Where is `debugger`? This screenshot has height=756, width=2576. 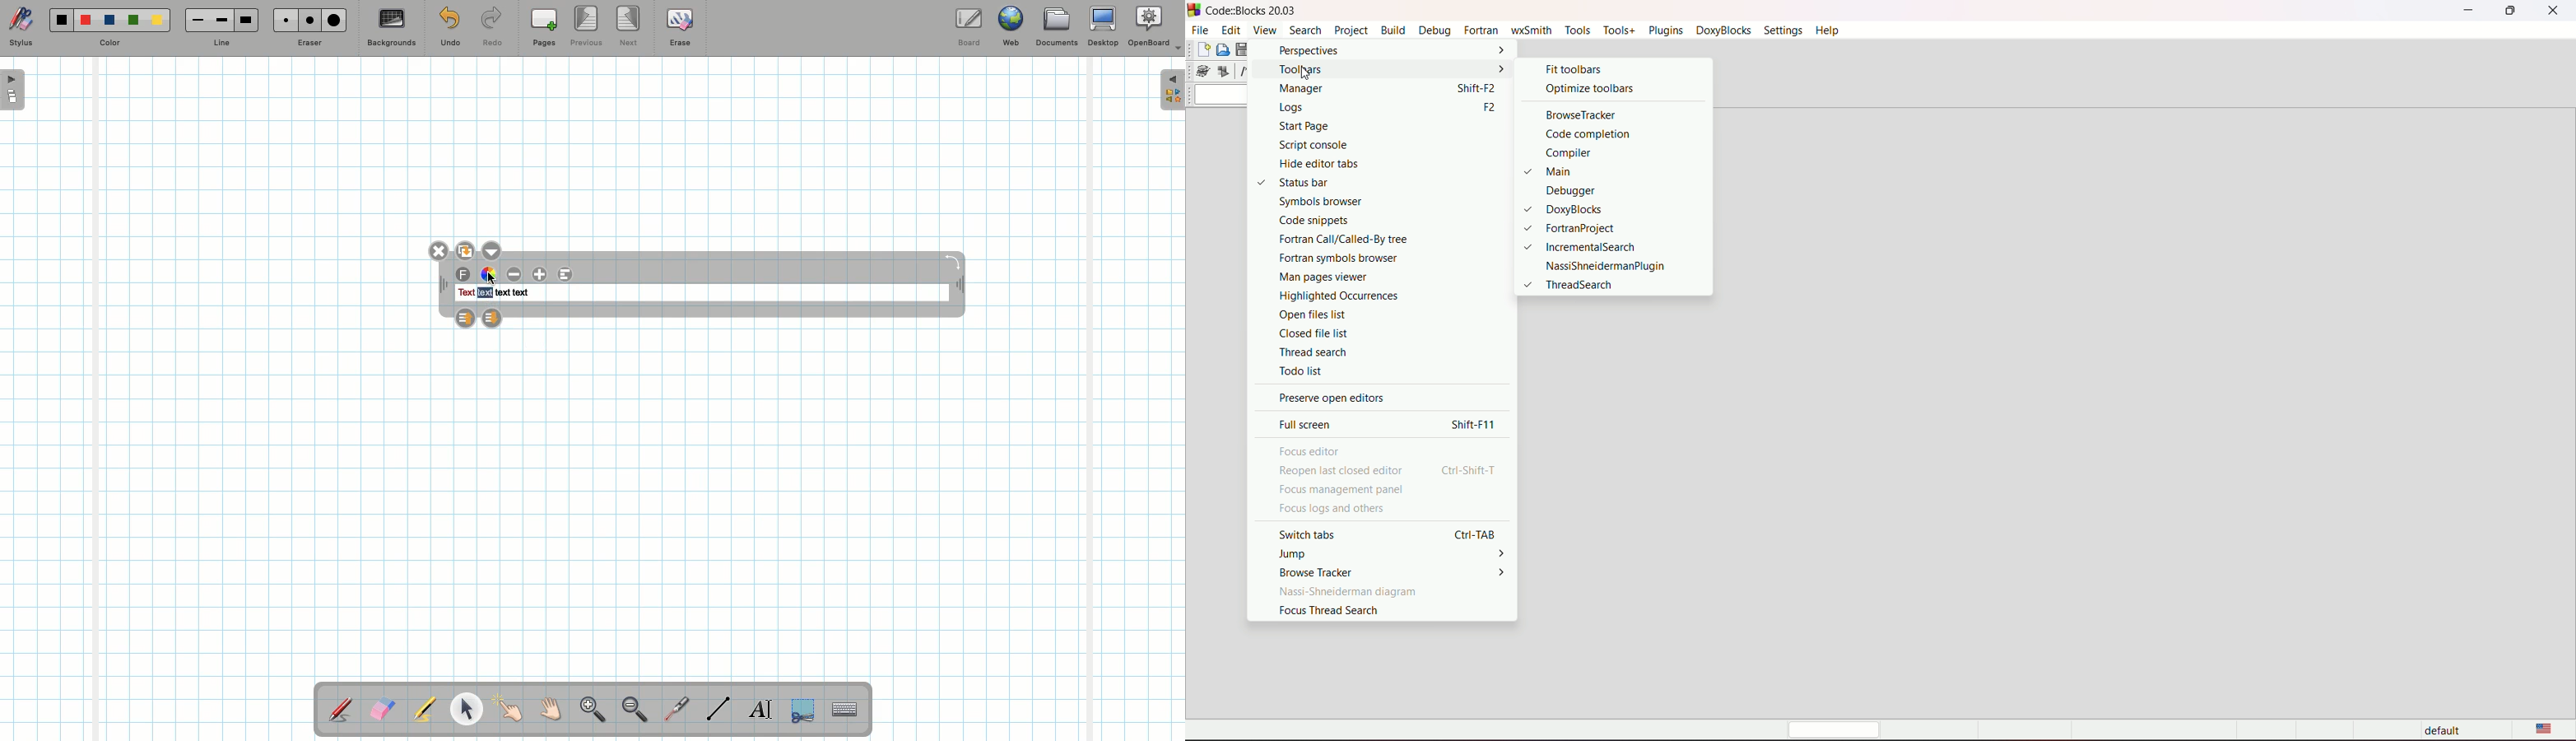 debugger is located at coordinates (1595, 191).